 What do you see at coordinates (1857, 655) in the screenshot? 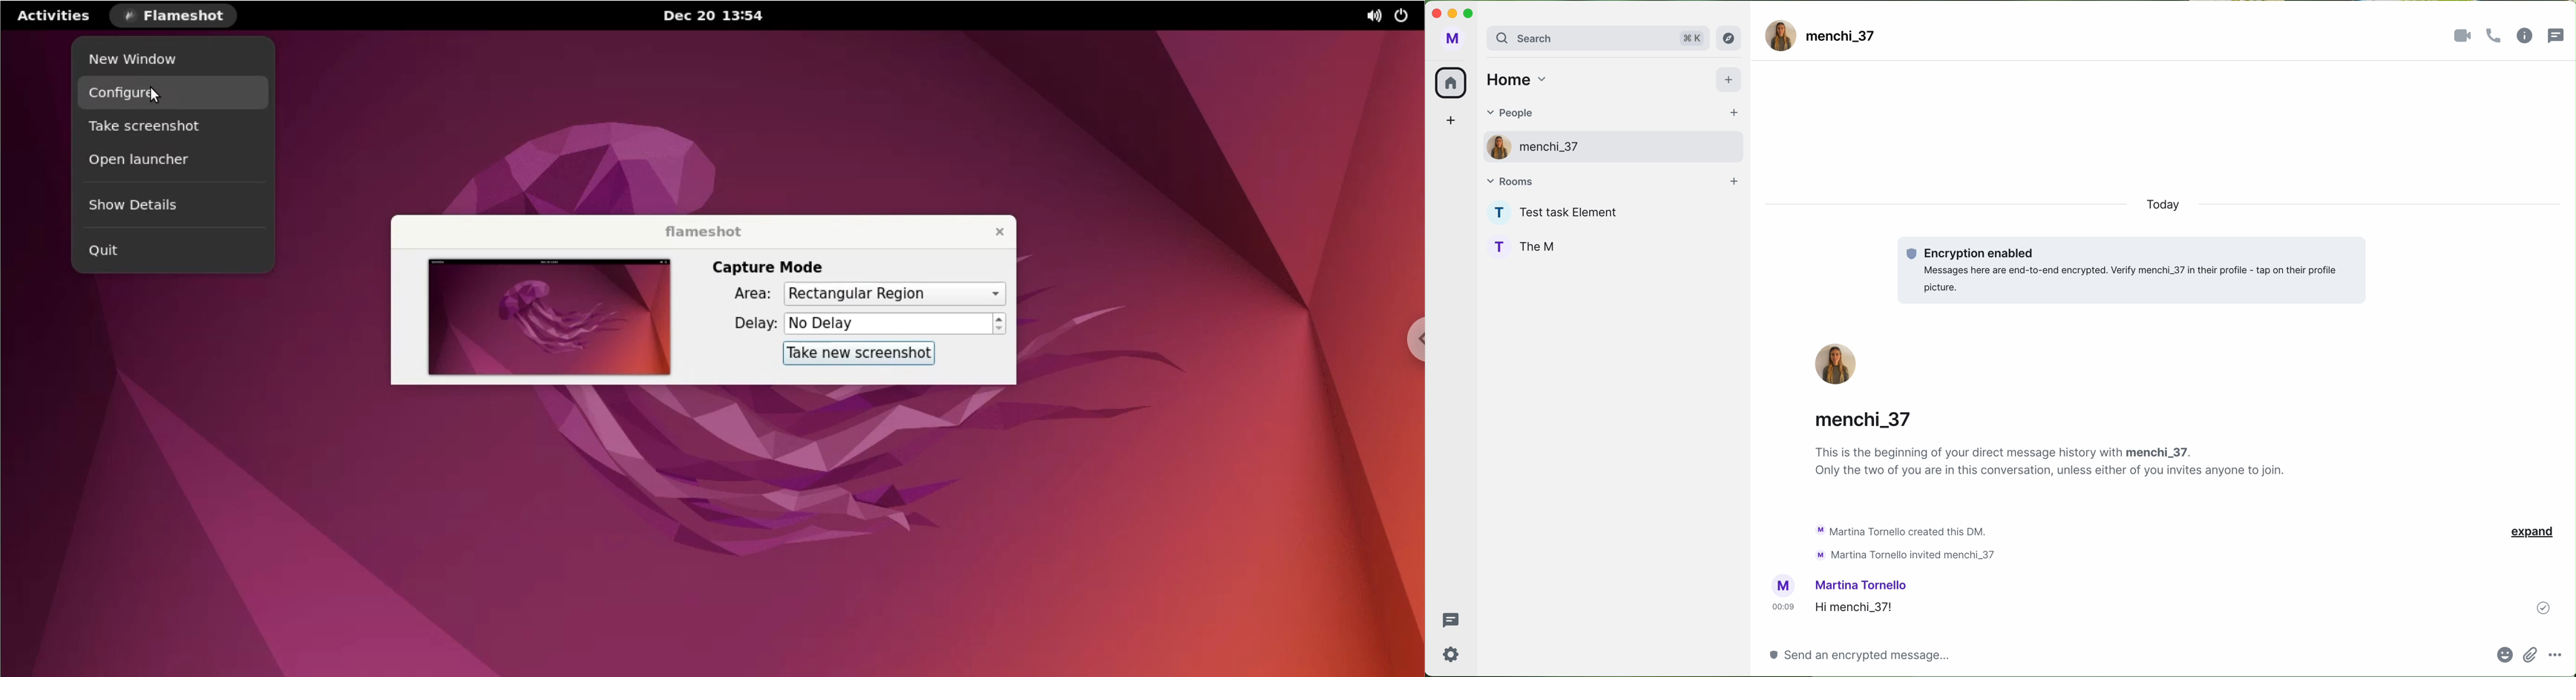
I see `for writing a message` at bounding box center [1857, 655].